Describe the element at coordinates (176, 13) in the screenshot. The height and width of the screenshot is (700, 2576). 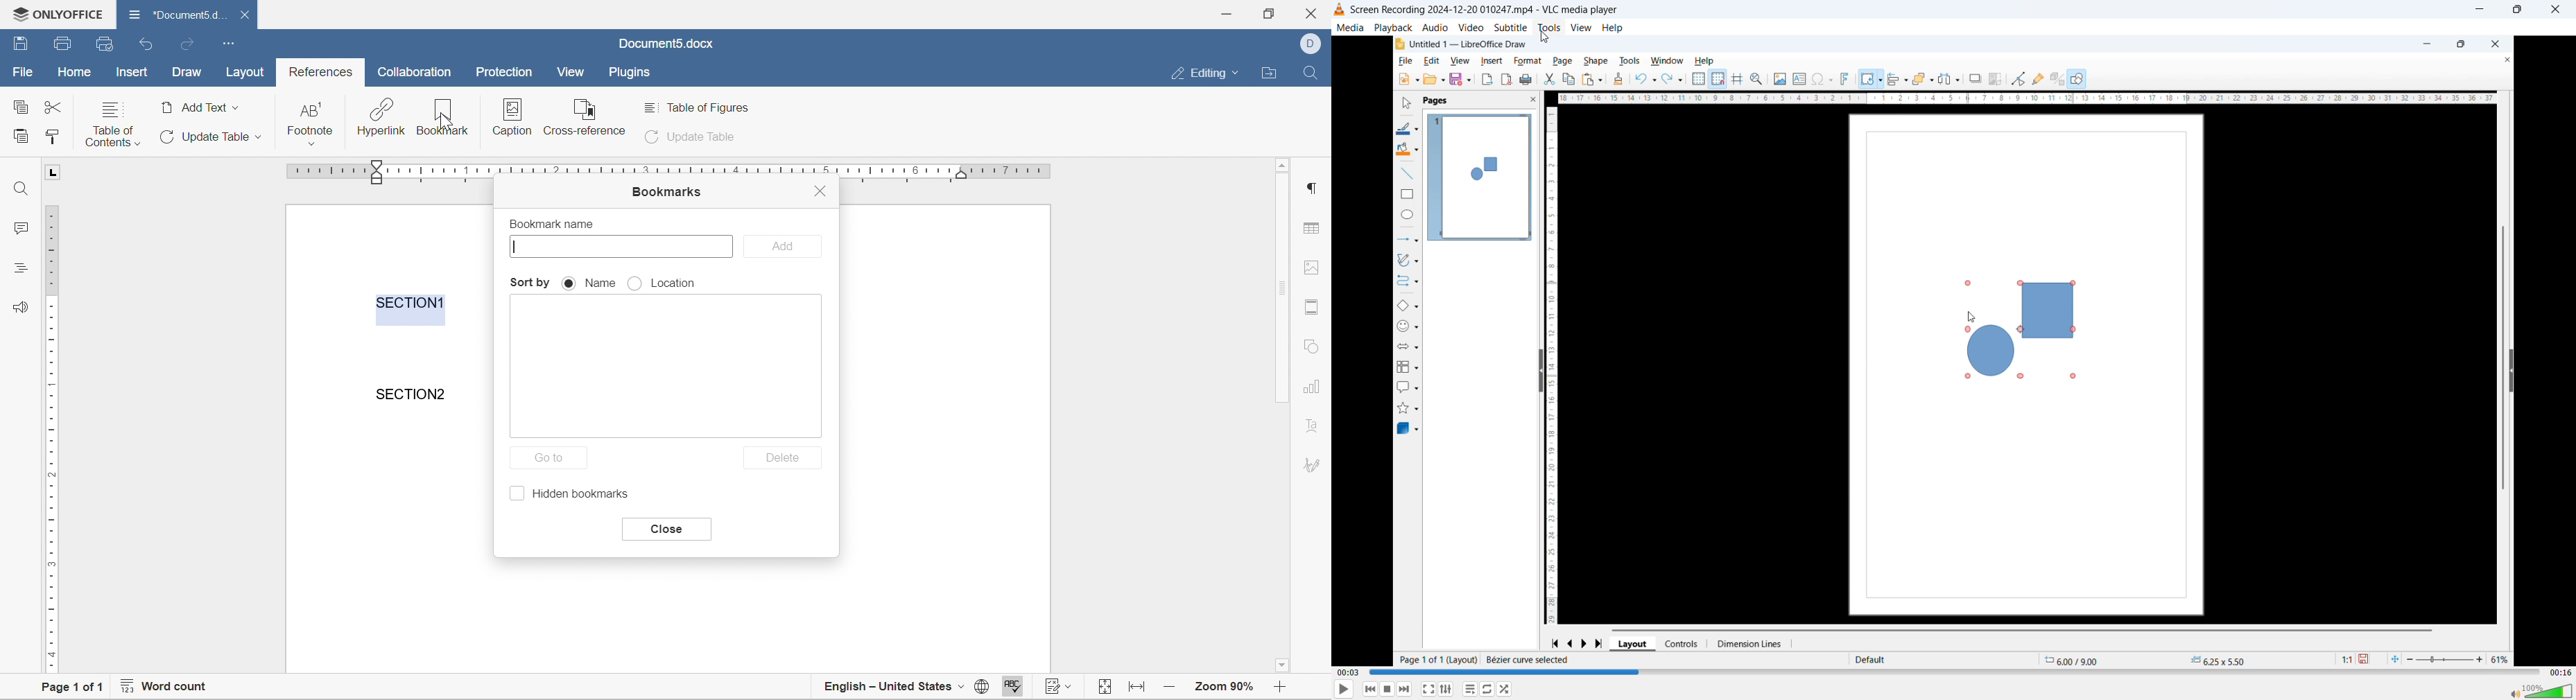
I see `document name` at that location.